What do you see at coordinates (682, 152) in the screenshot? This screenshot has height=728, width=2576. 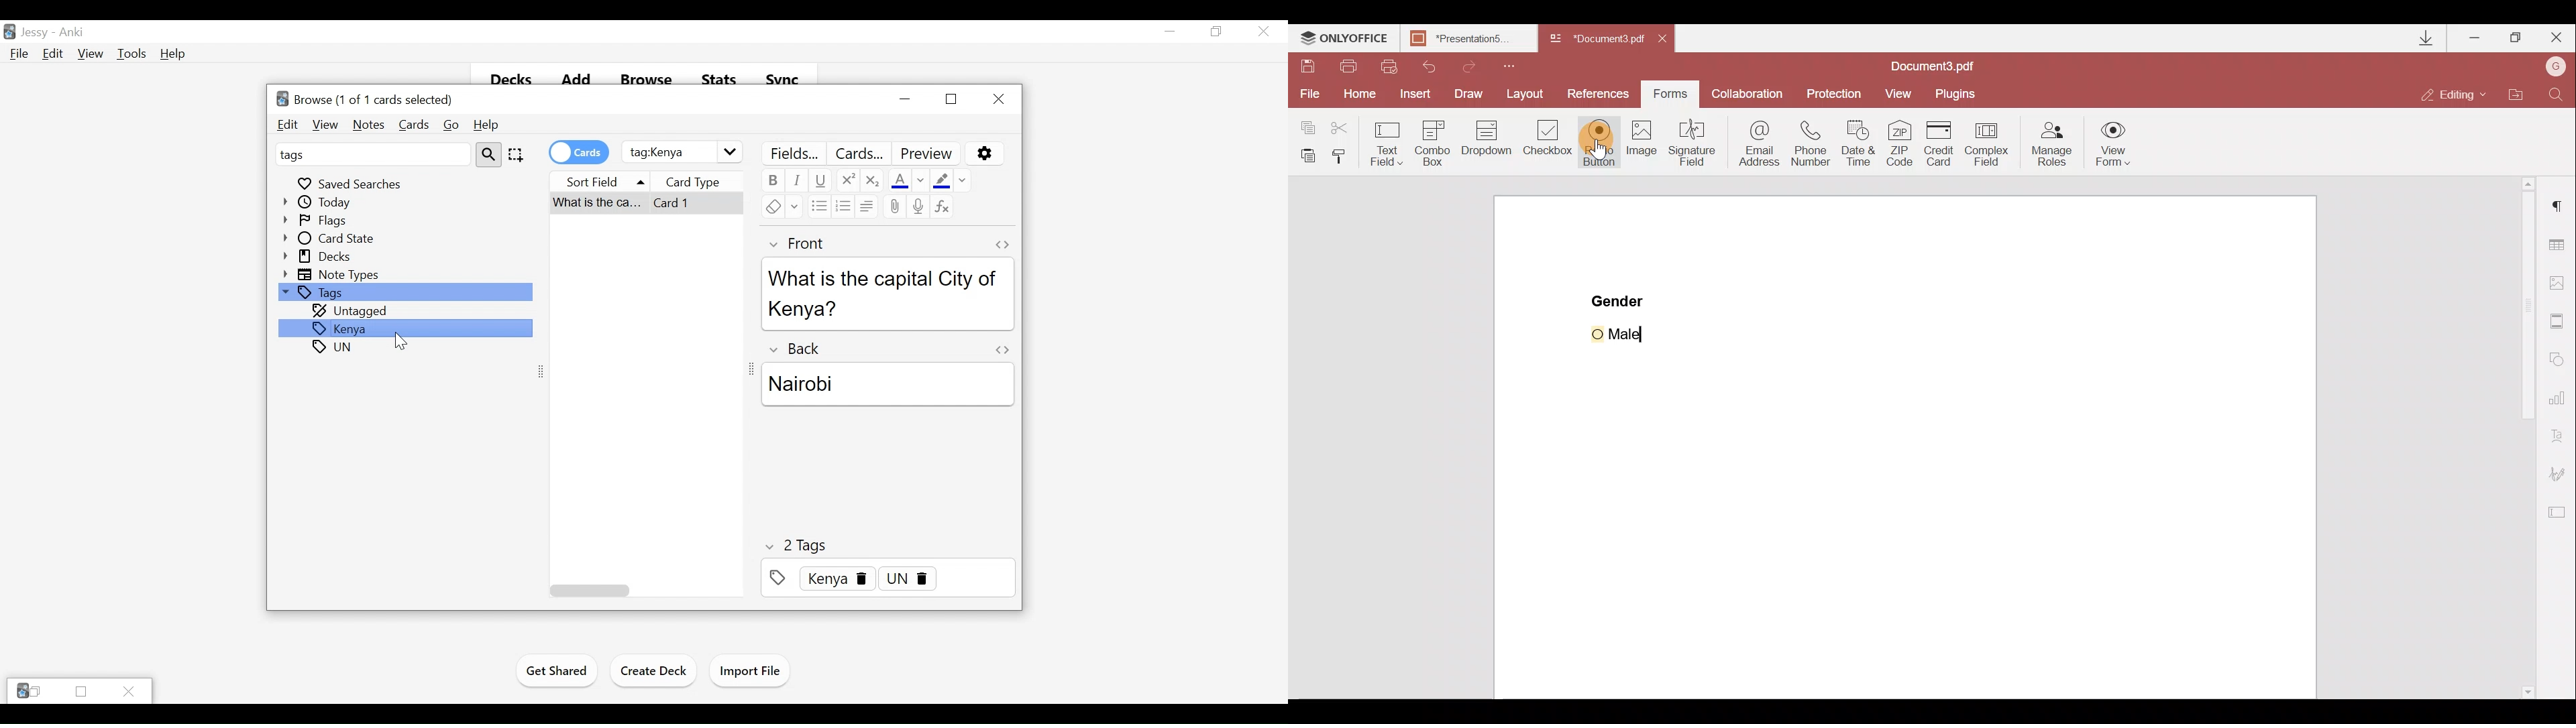 I see `Search Field` at bounding box center [682, 152].